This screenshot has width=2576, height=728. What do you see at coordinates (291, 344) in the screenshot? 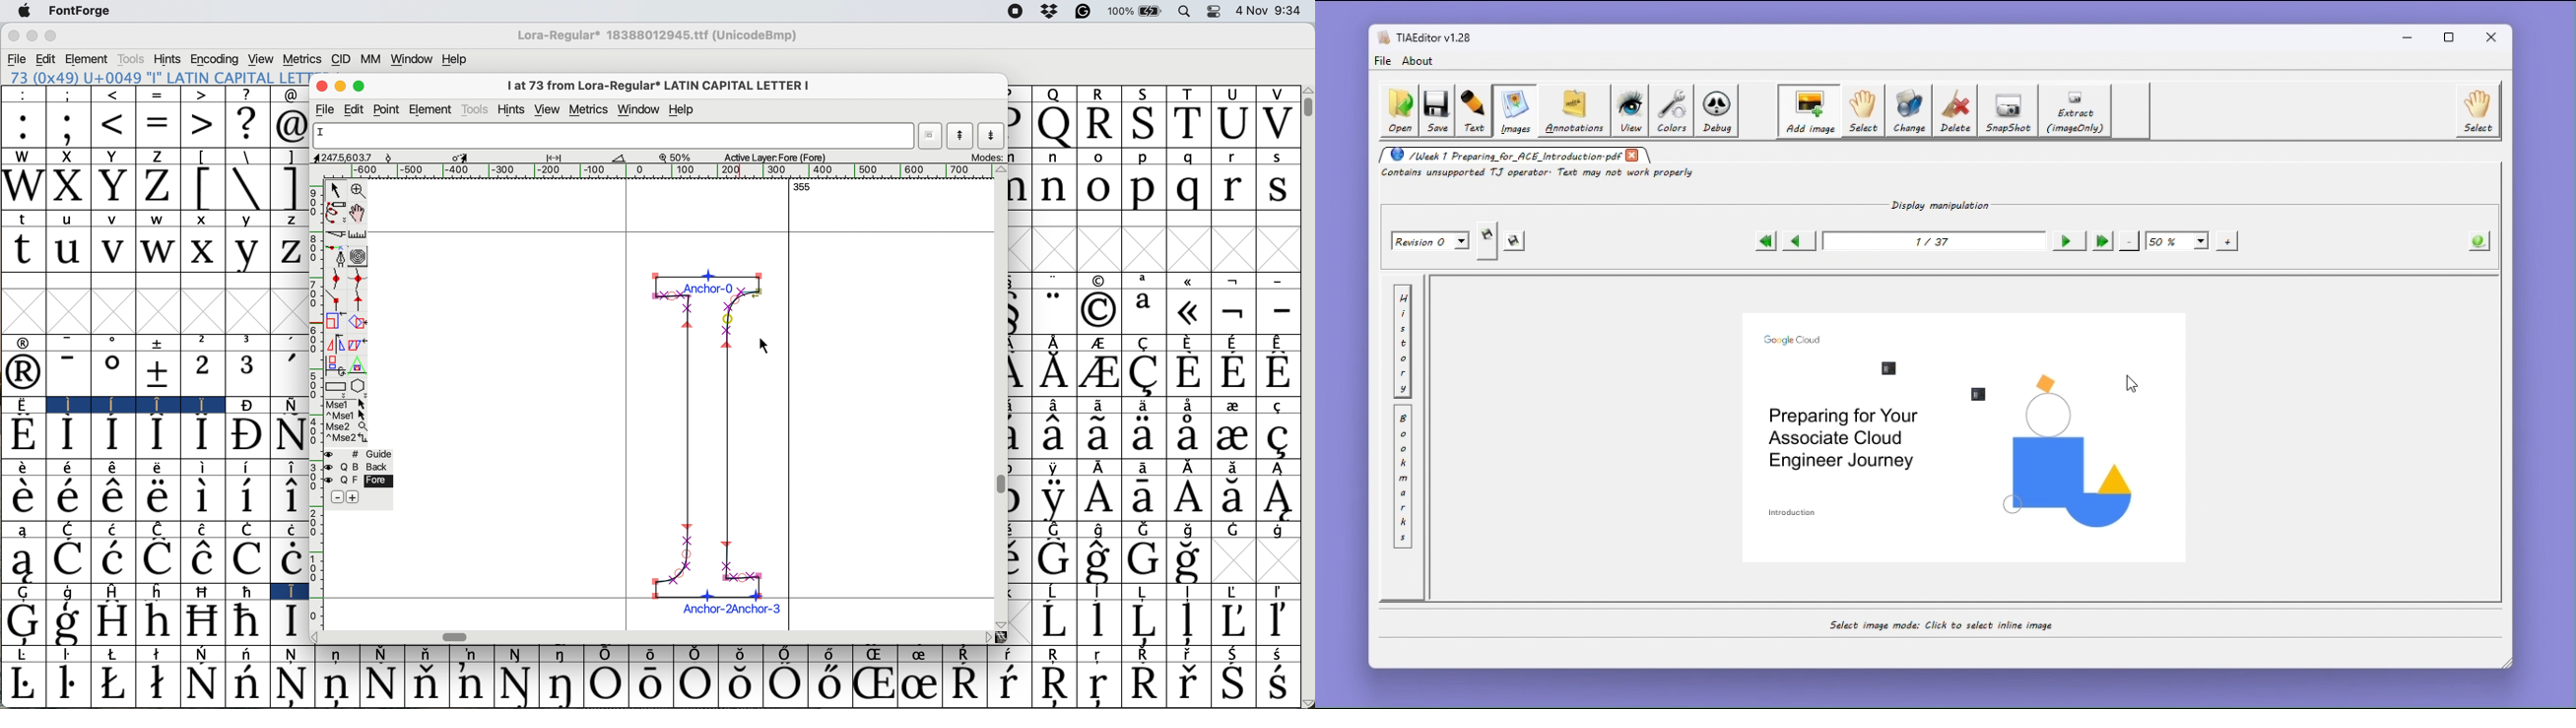
I see `,` at bounding box center [291, 344].